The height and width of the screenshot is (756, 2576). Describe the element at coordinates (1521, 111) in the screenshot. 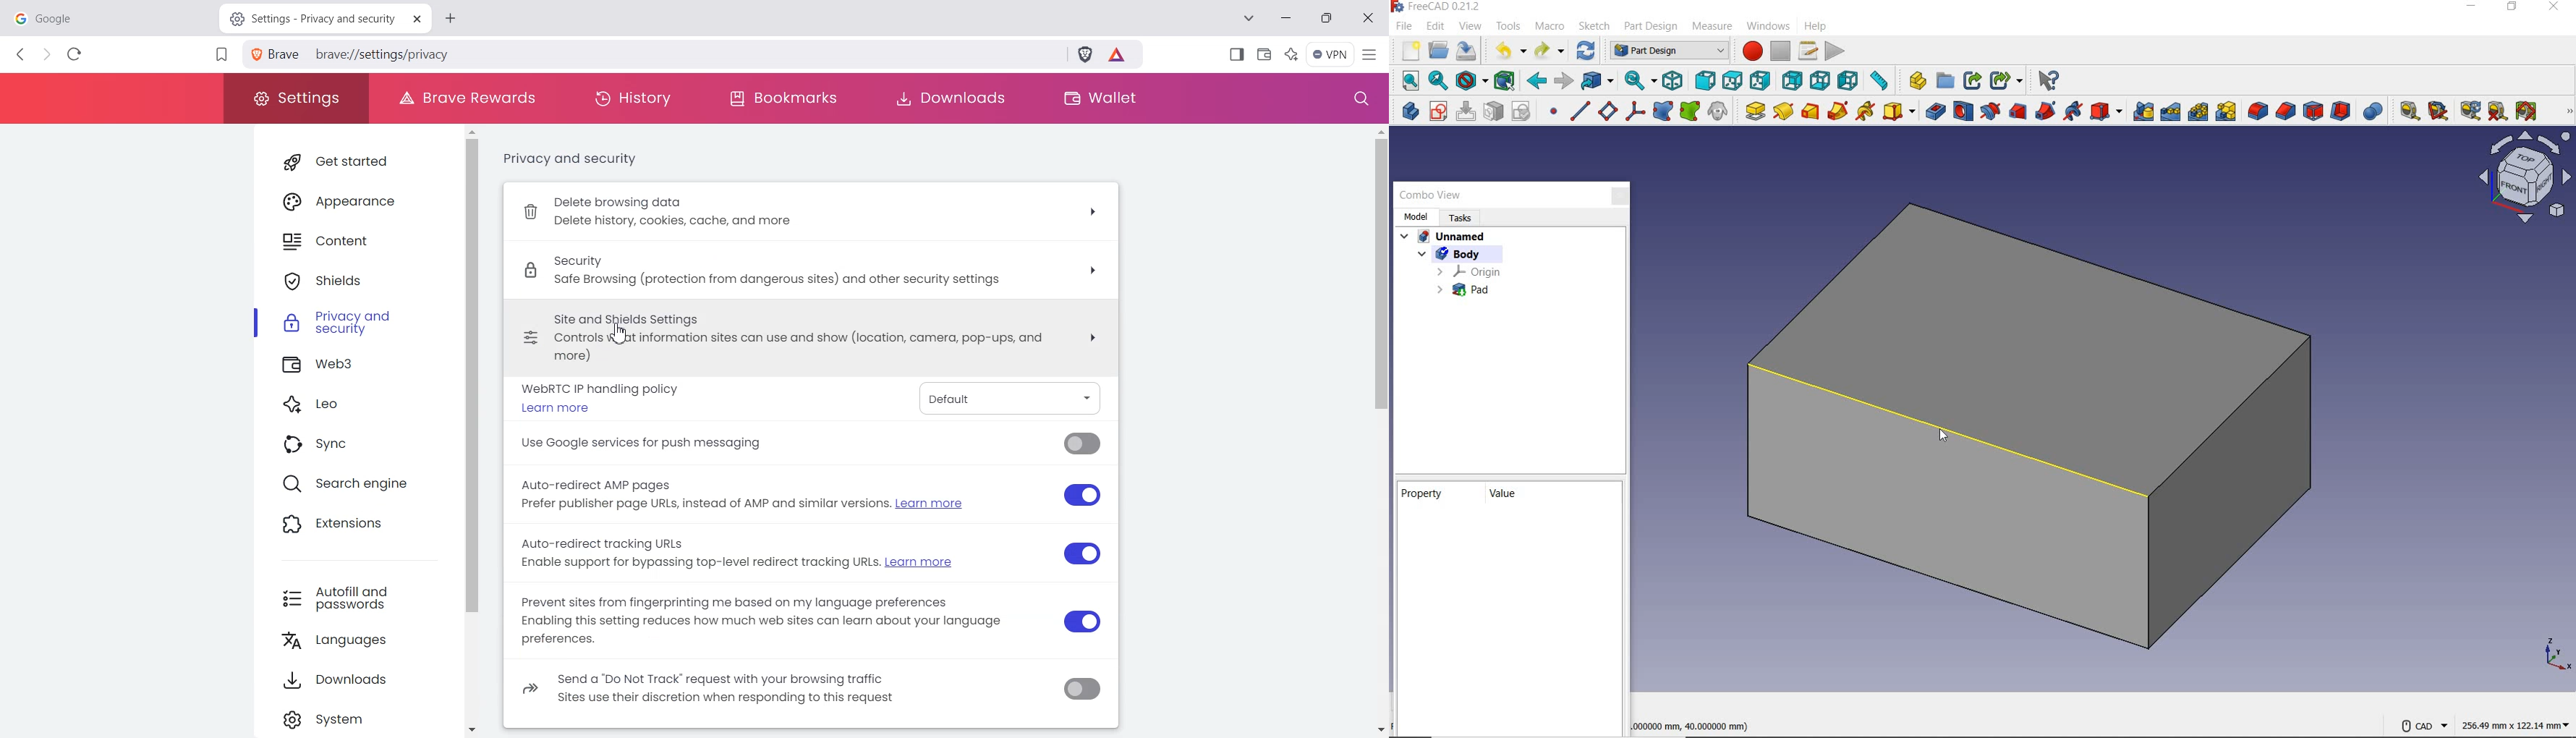

I see `validate sketch` at that location.